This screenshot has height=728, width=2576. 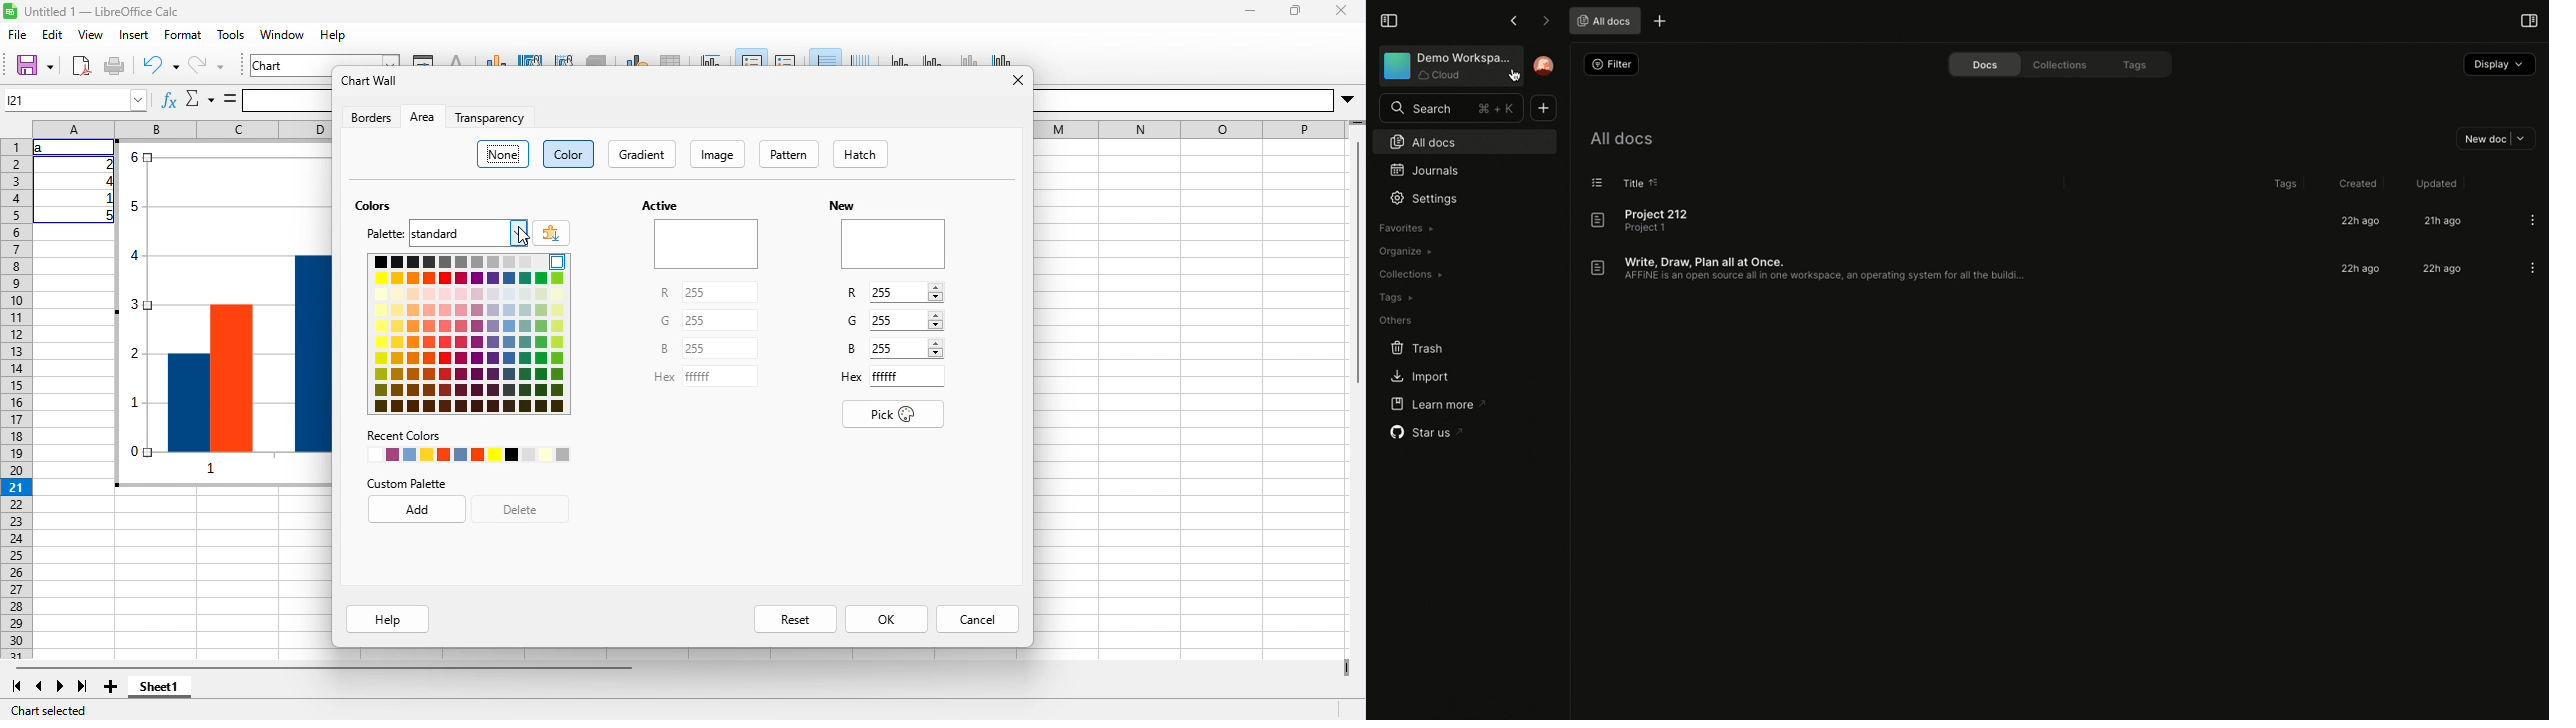 I want to click on add, so click(x=417, y=509).